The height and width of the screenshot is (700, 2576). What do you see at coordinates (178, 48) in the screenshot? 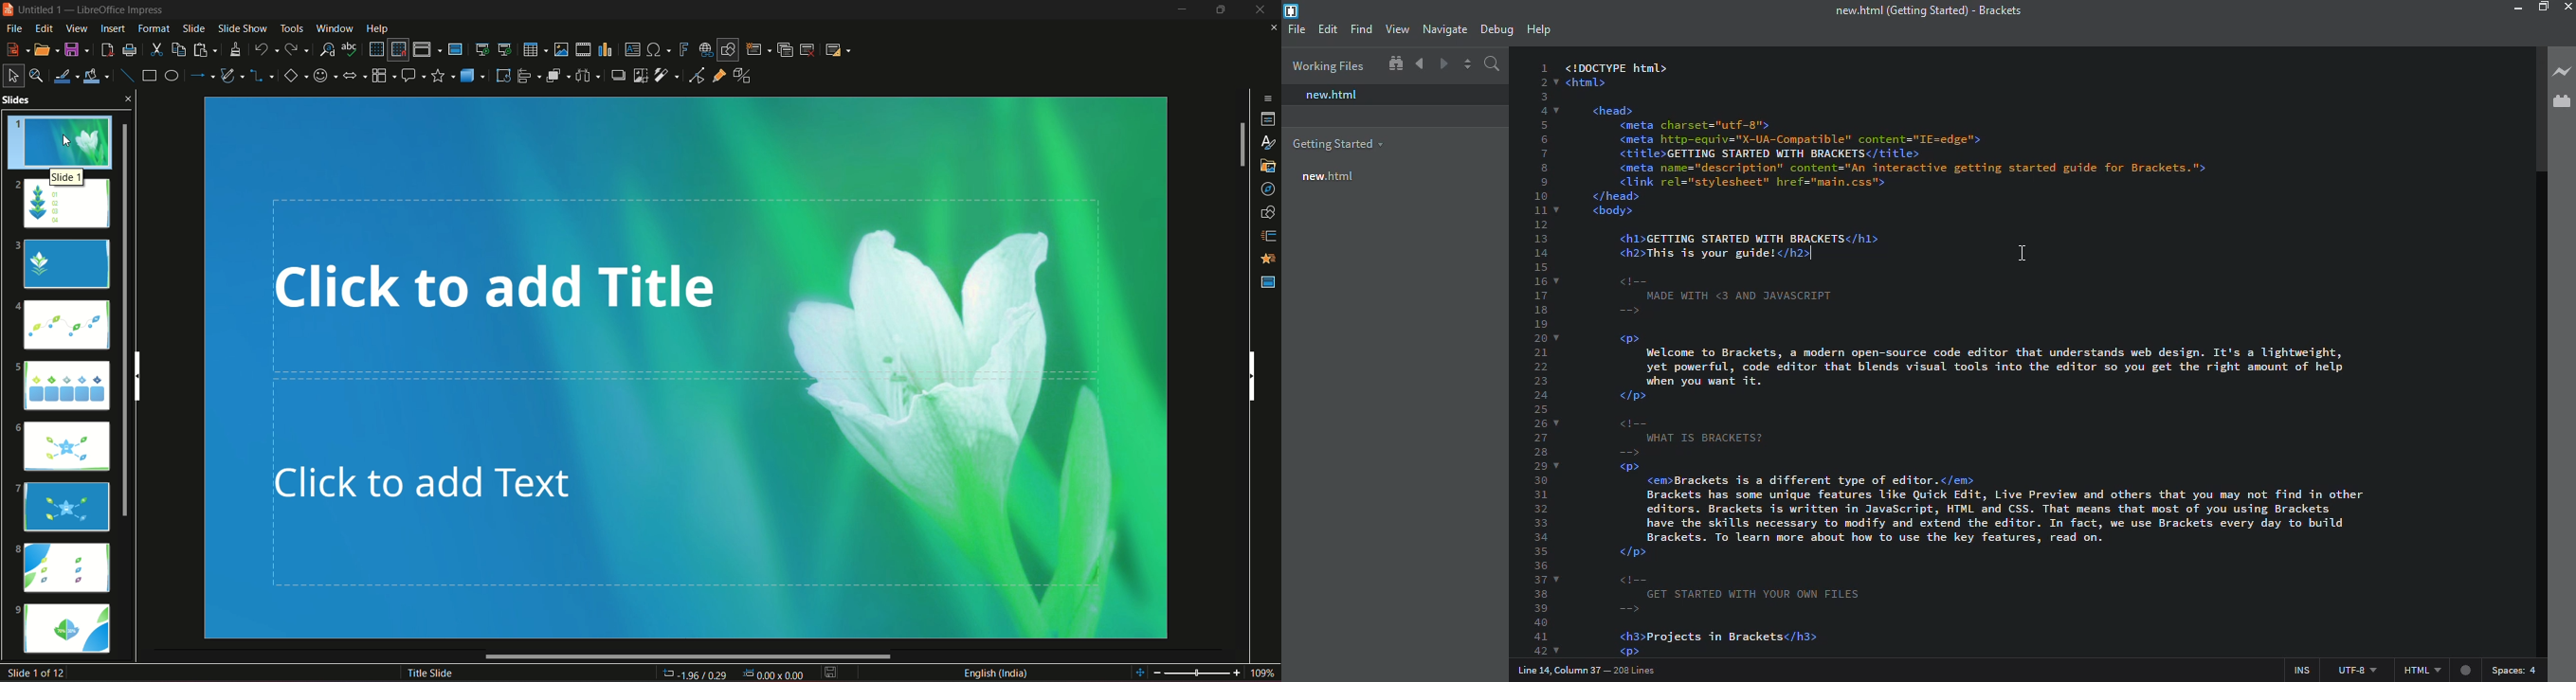
I see `copy ` at bounding box center [178, 48].